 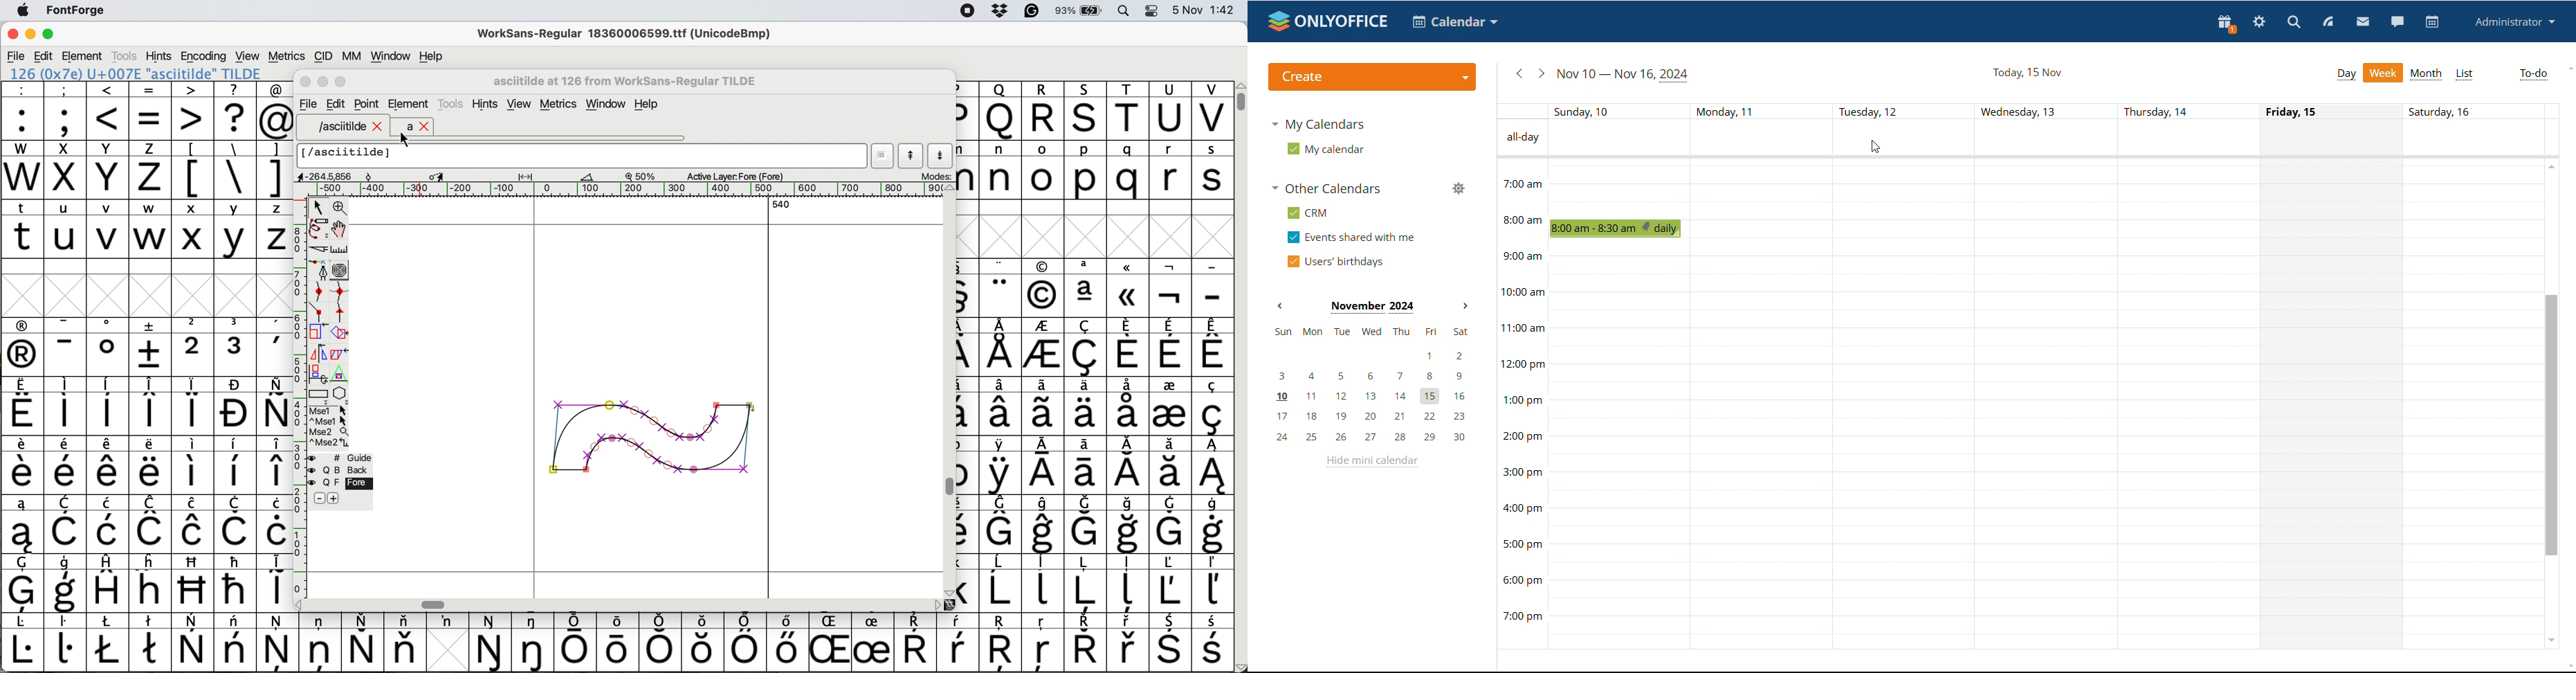 What do you see at coordinates (108, 406) in the screenshot?
I see `symbol` at bounding box center [108, 406].